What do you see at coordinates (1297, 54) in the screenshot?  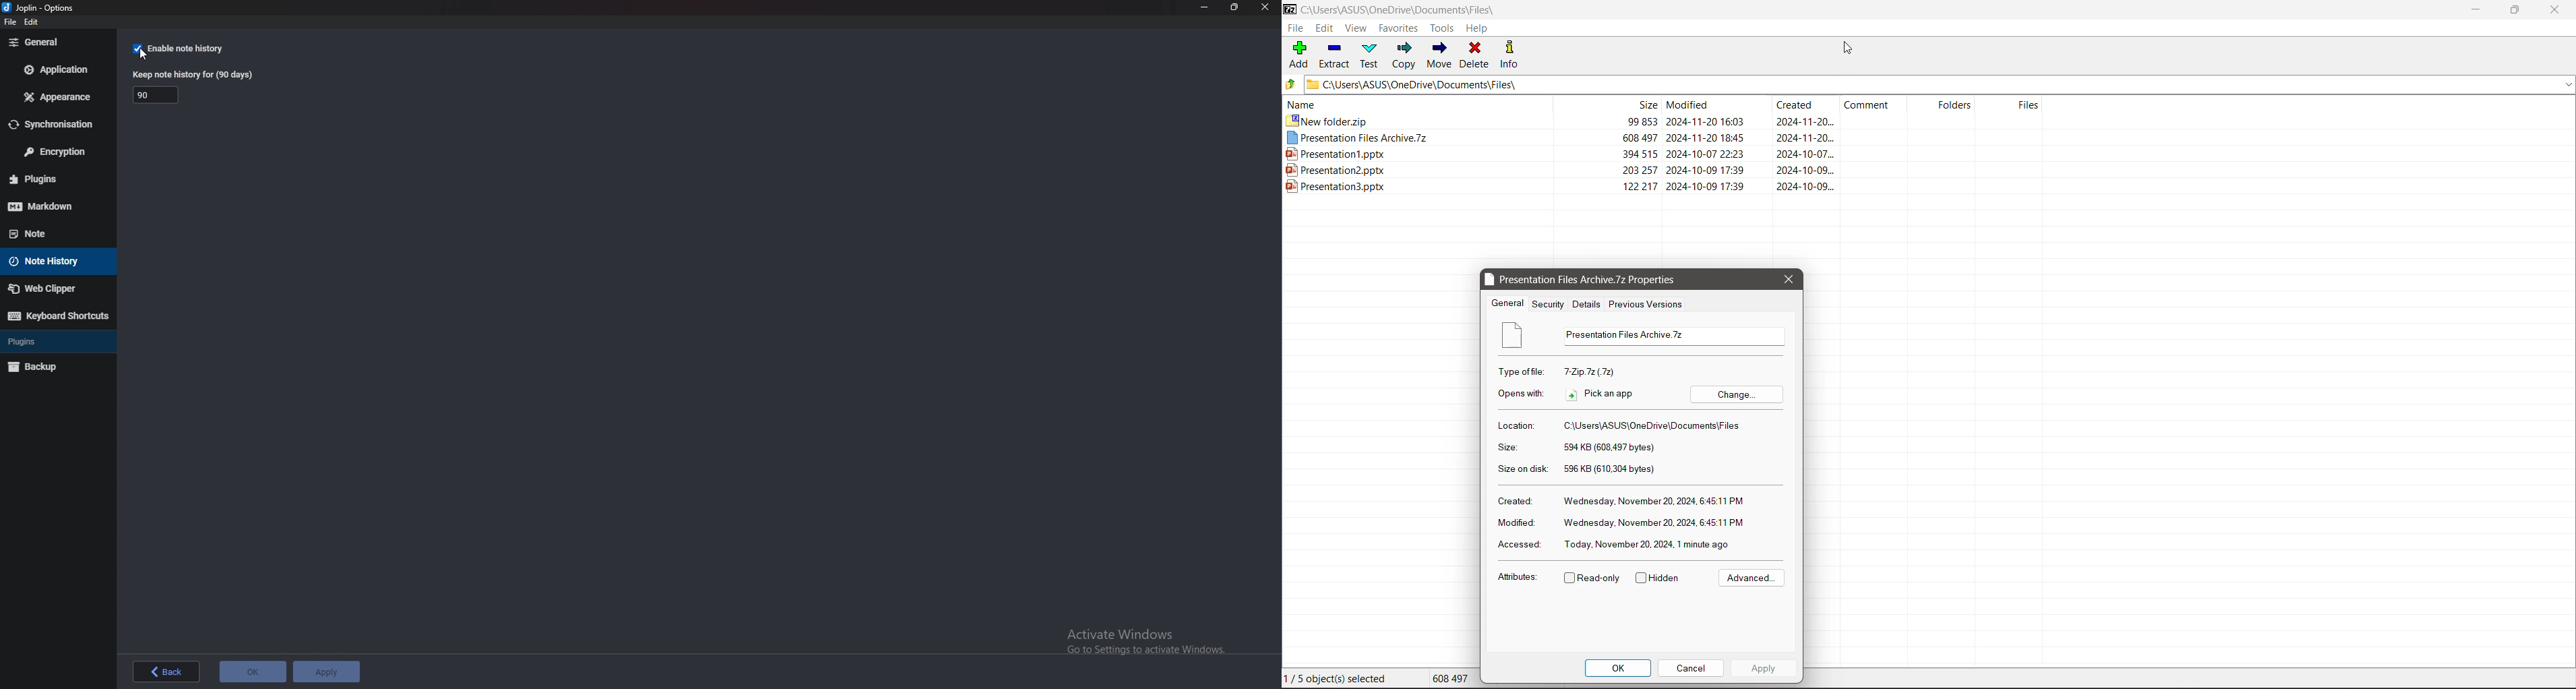 I see `Add` at bounding box center [1297, 54].